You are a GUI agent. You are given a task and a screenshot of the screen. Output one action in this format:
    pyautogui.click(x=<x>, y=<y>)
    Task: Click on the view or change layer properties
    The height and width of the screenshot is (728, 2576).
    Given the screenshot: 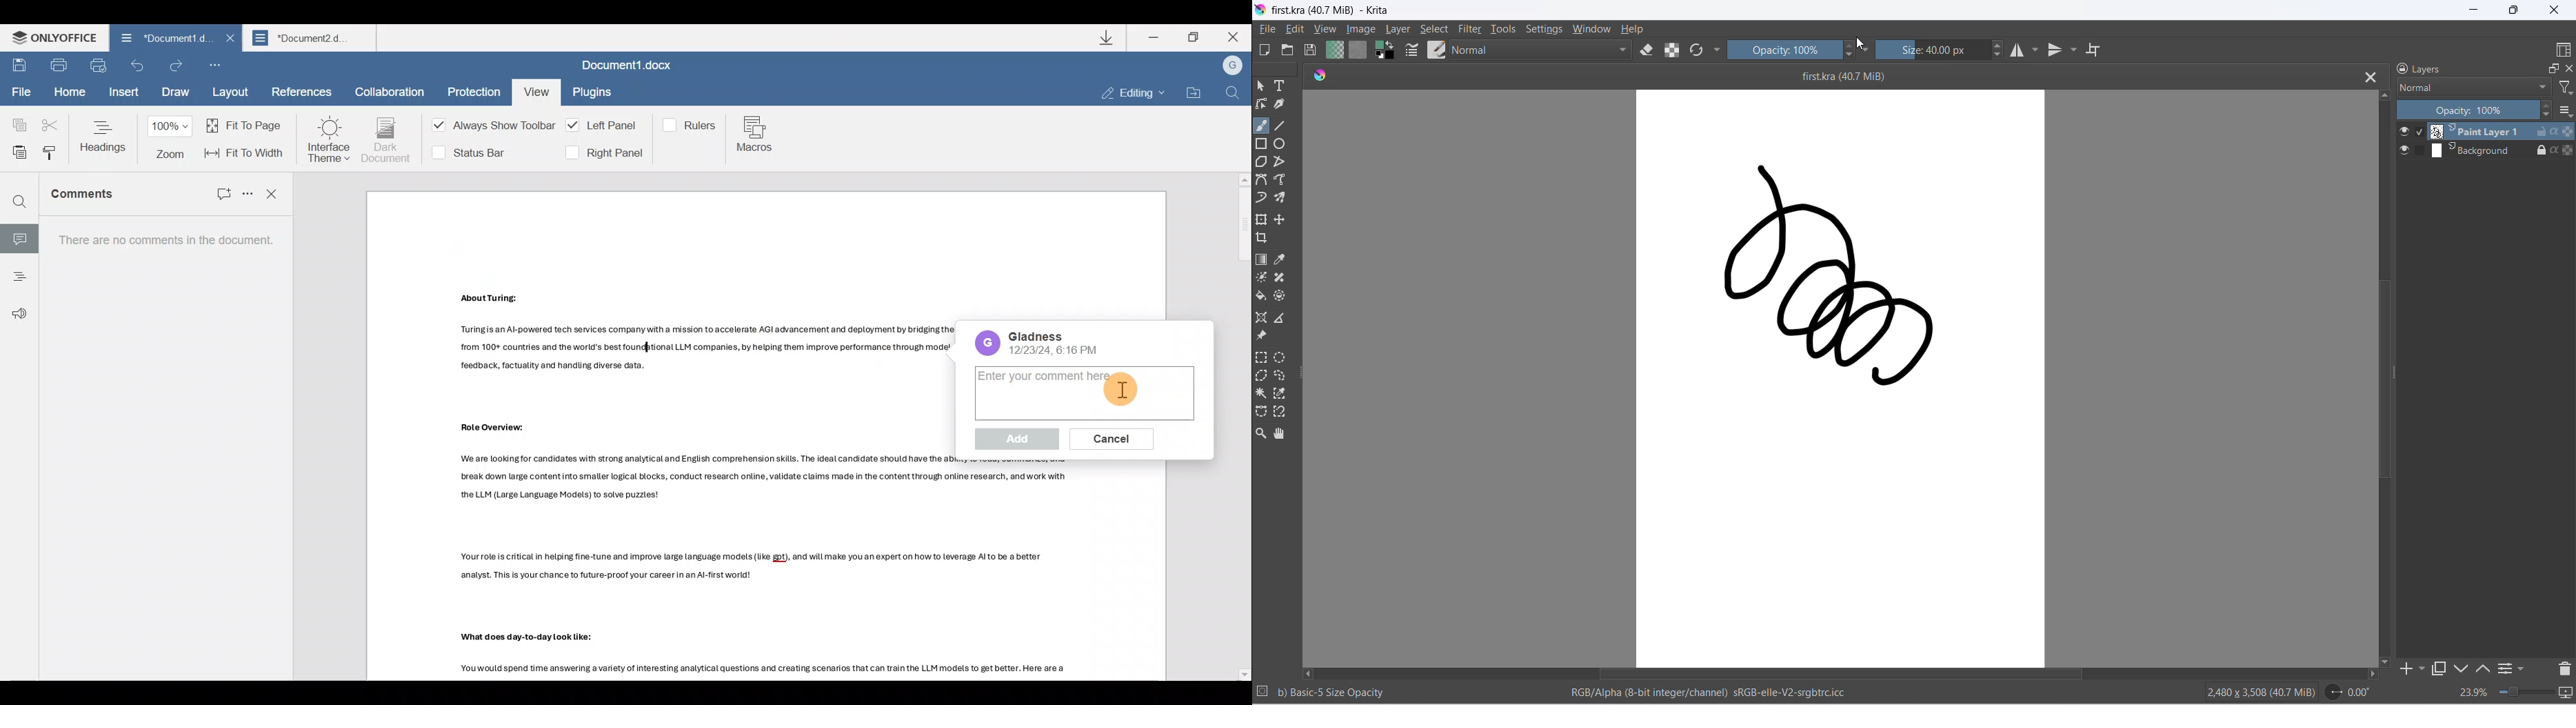 What is the action you would take?
    pyautogui.click(x=2505, y=668)
    